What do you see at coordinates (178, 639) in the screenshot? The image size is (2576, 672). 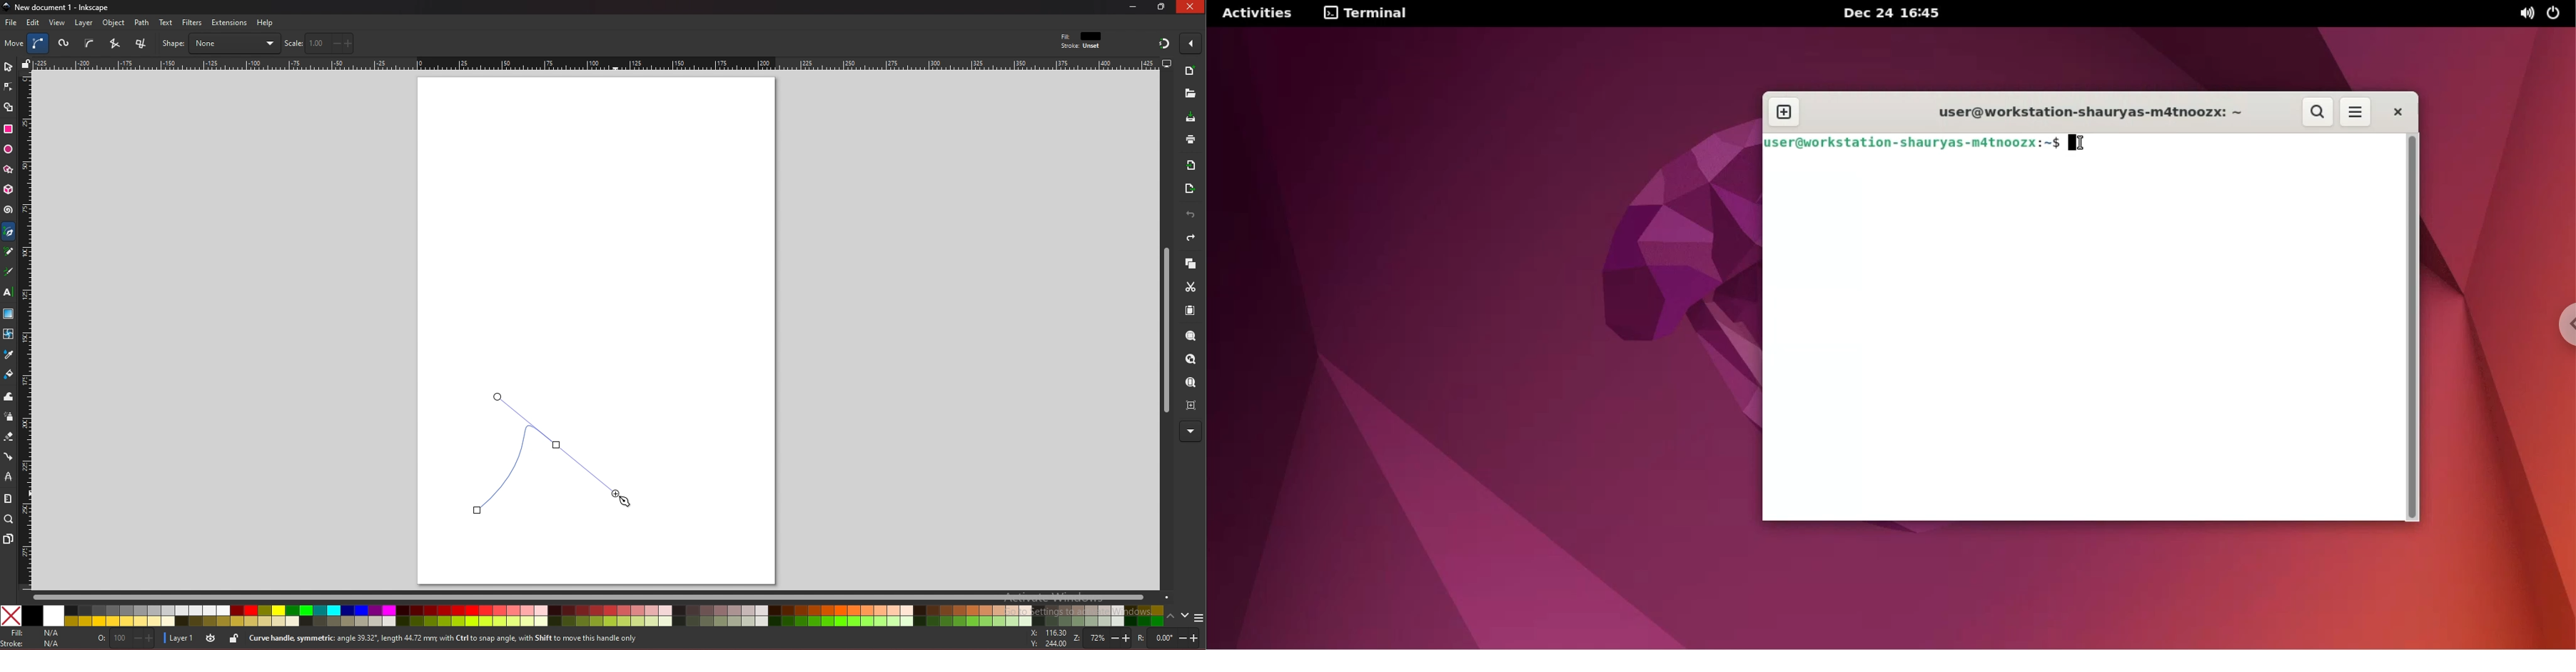 I see `layer` at bounding box center [178, 639].